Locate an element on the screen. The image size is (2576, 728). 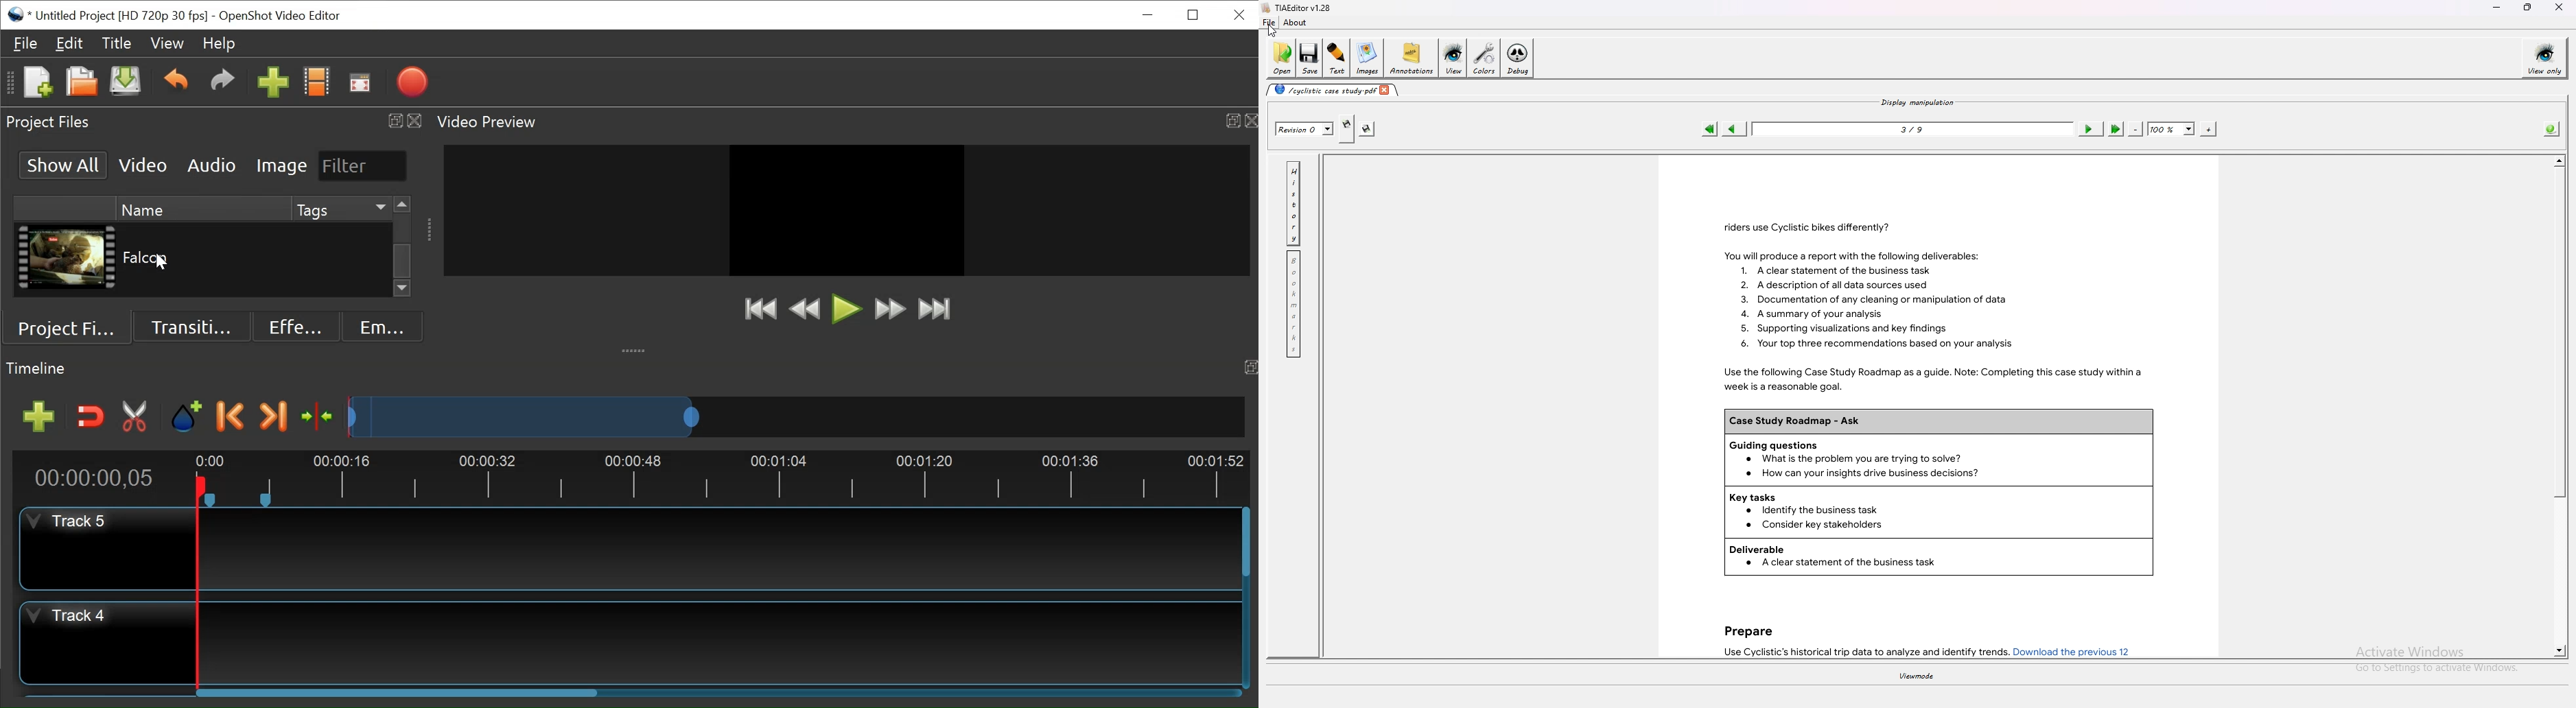
Title is located at coordinates (119, 45).